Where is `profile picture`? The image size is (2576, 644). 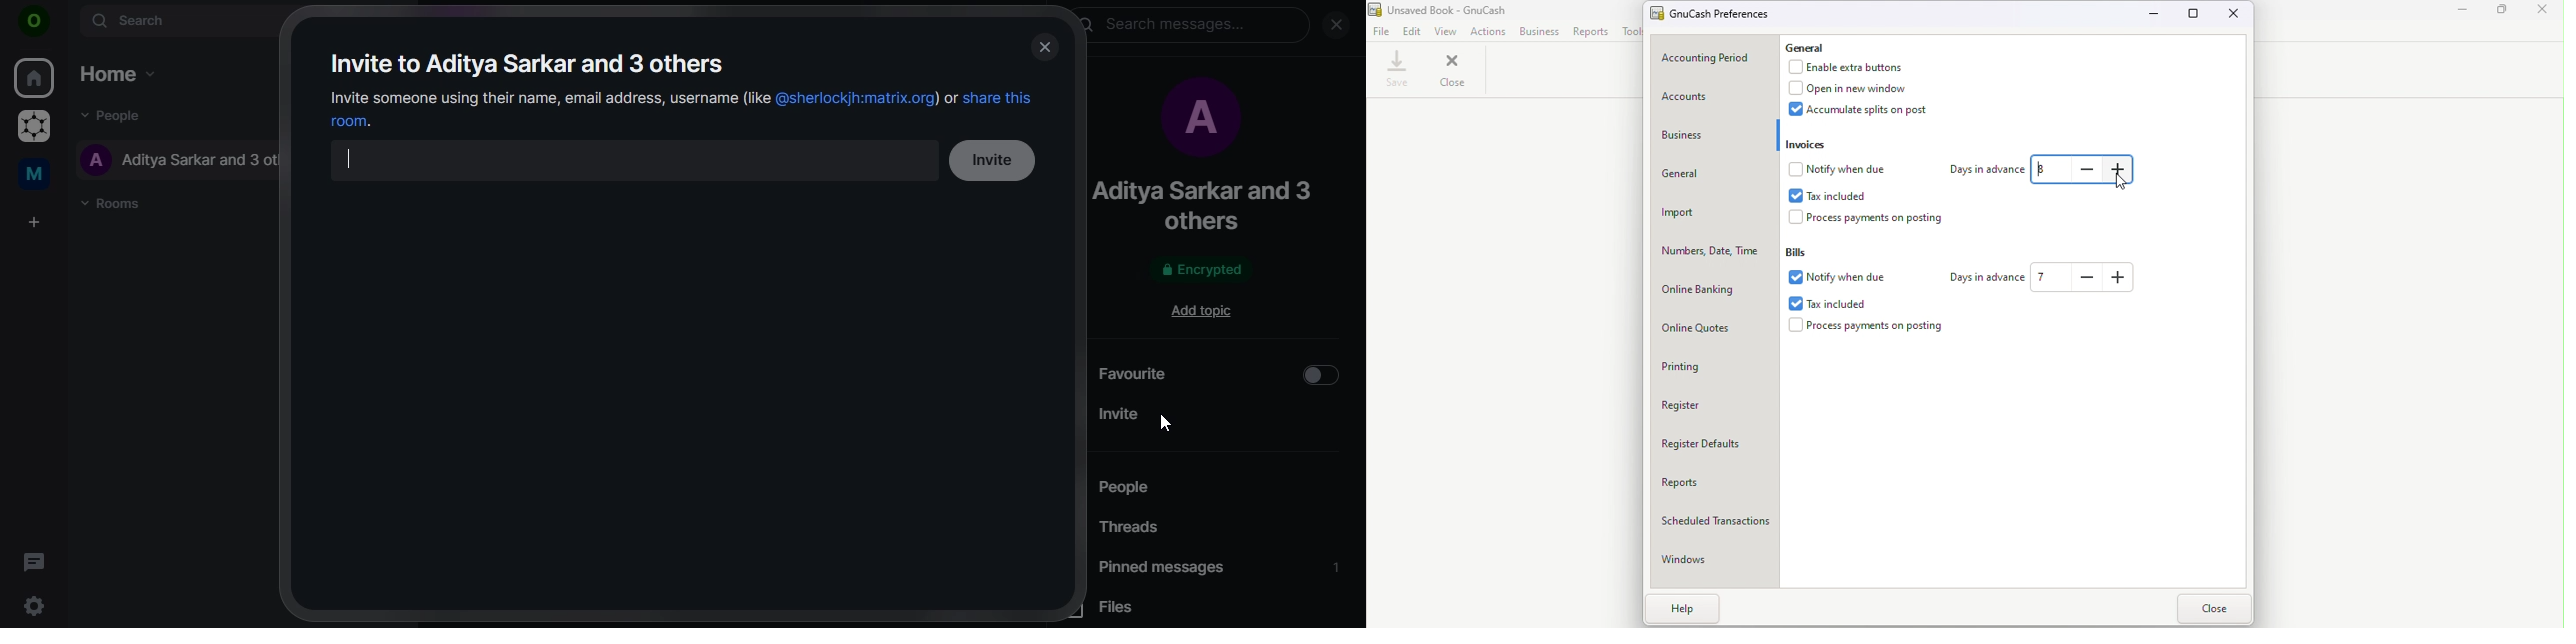 profile picture is located at coordinates (1197, 121).